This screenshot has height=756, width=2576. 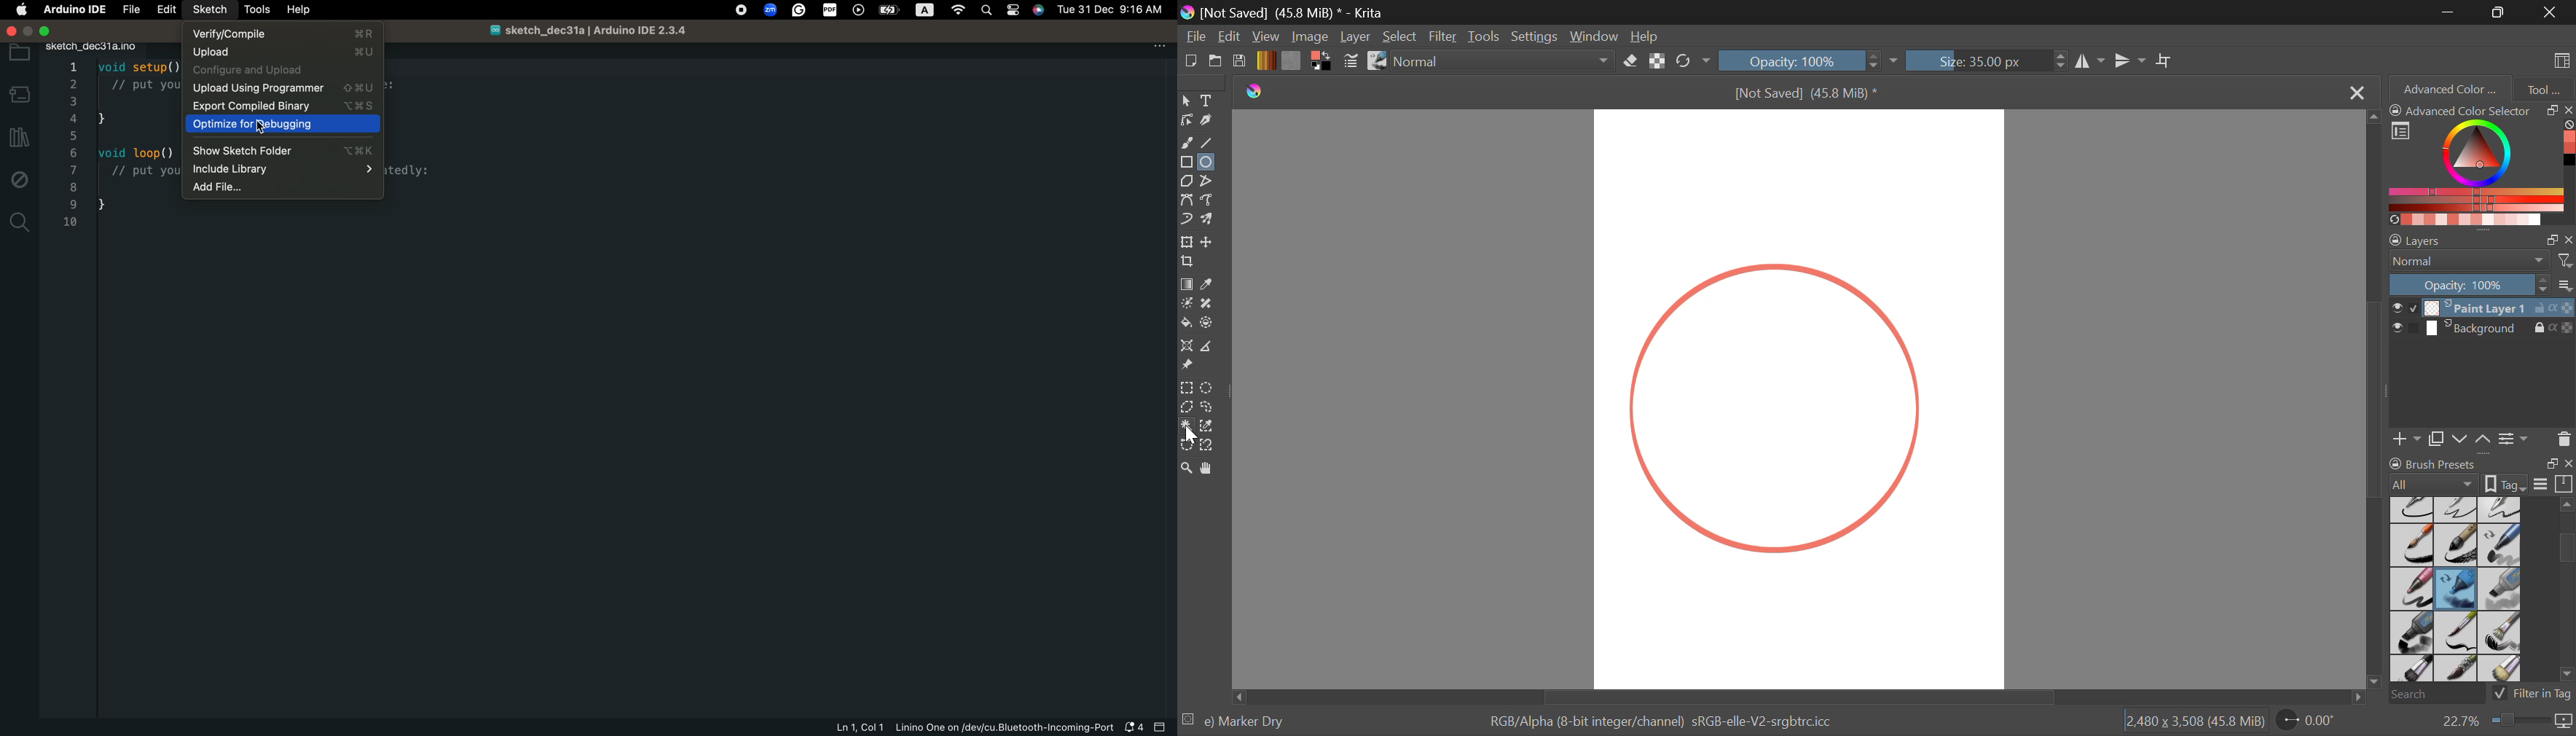 What do you see at coordinates (2481, 261) in the screenshot?
I see `Blending Mode` at bounding box center [2481, 261].